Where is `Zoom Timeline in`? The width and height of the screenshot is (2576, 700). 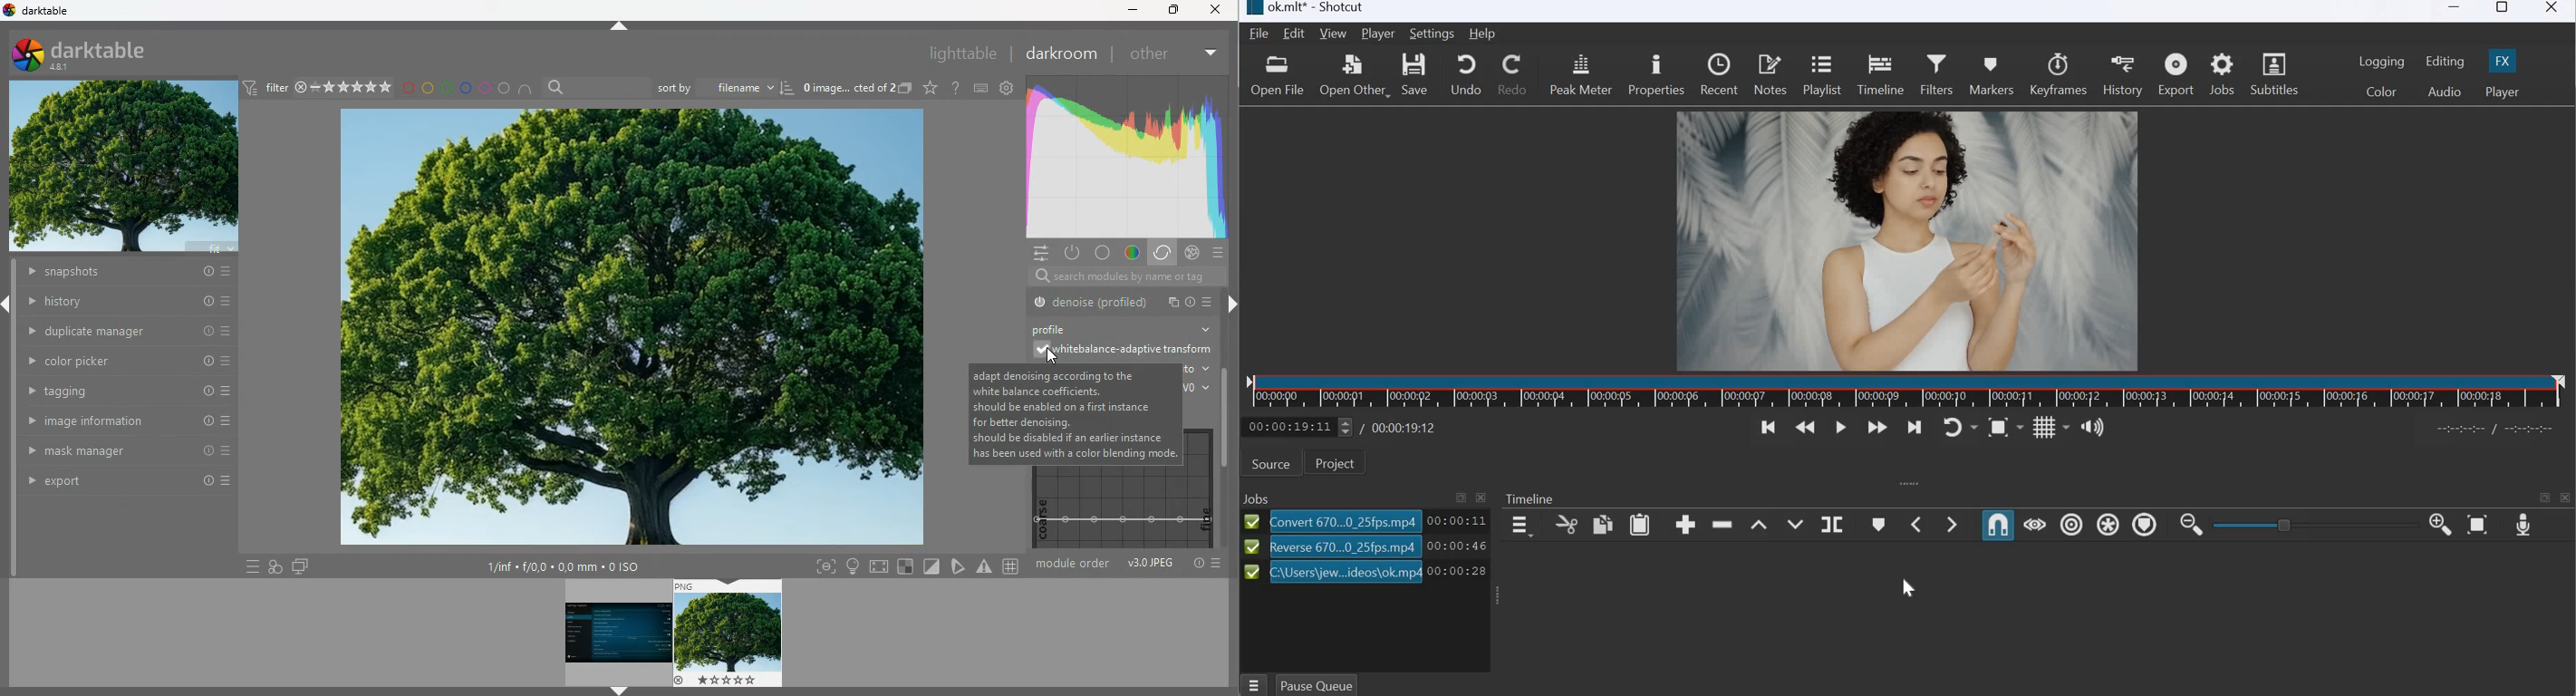
Zoom Timeline in is located at coordinates (2440, 525).